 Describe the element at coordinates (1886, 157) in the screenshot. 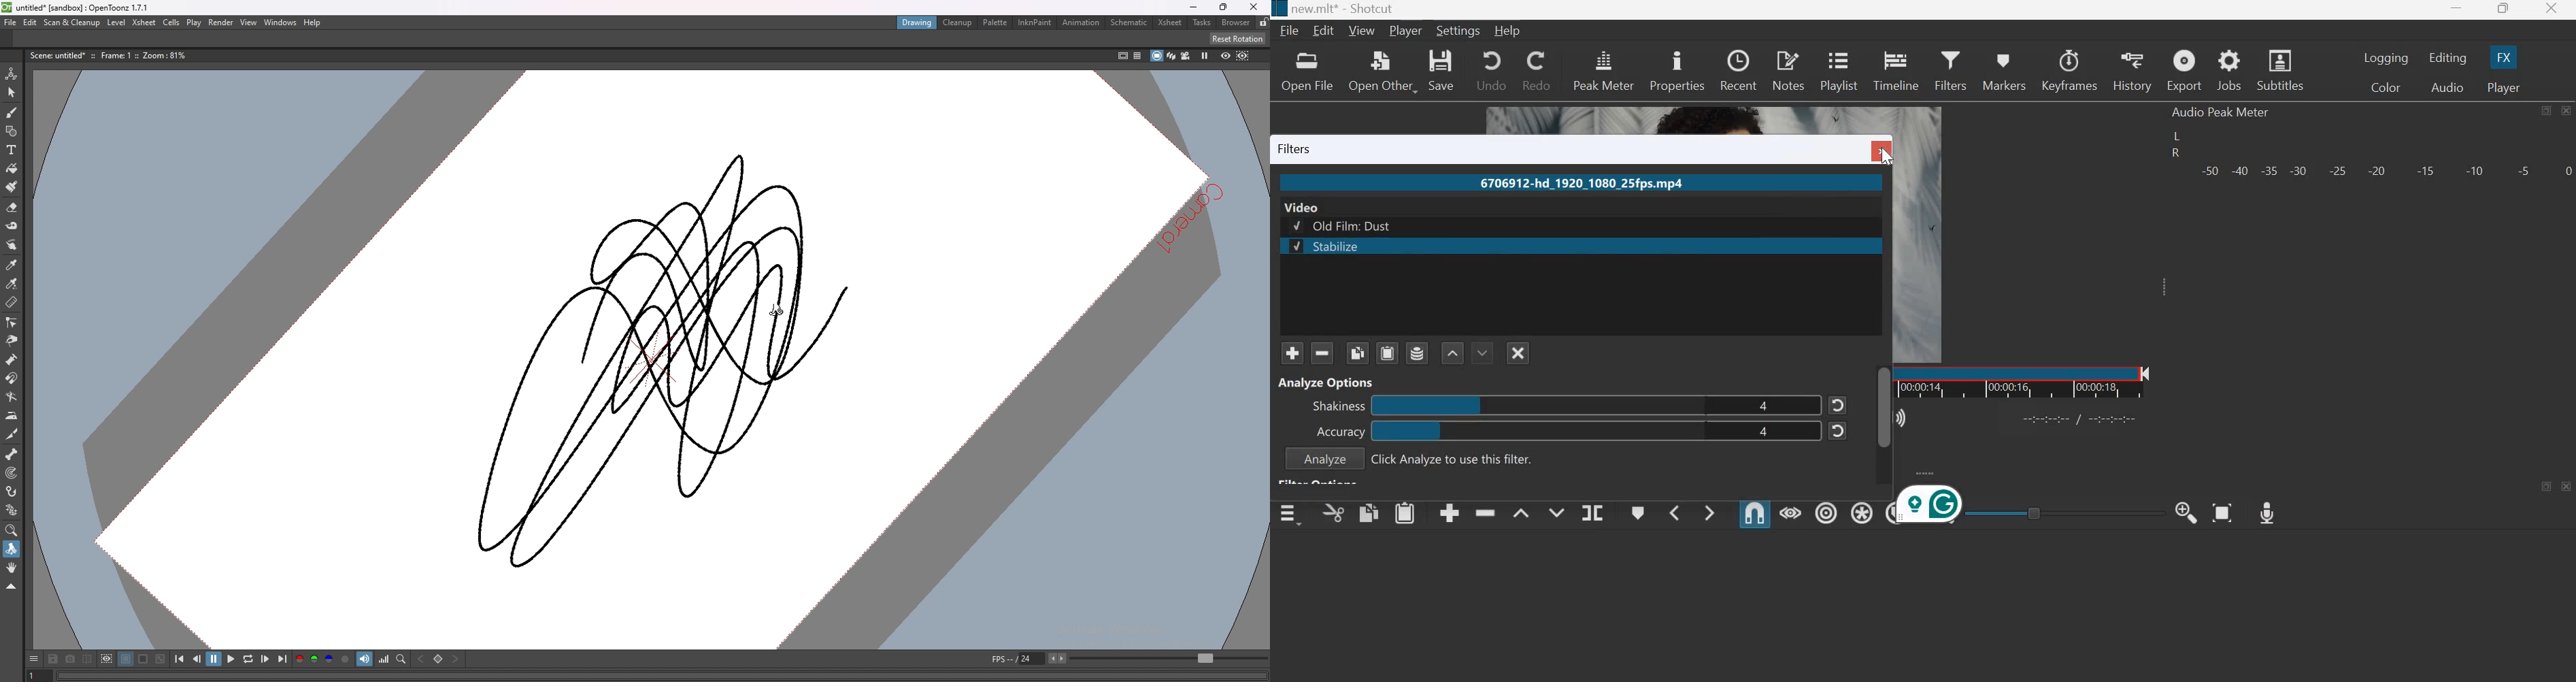

I see `cursor` at that location.